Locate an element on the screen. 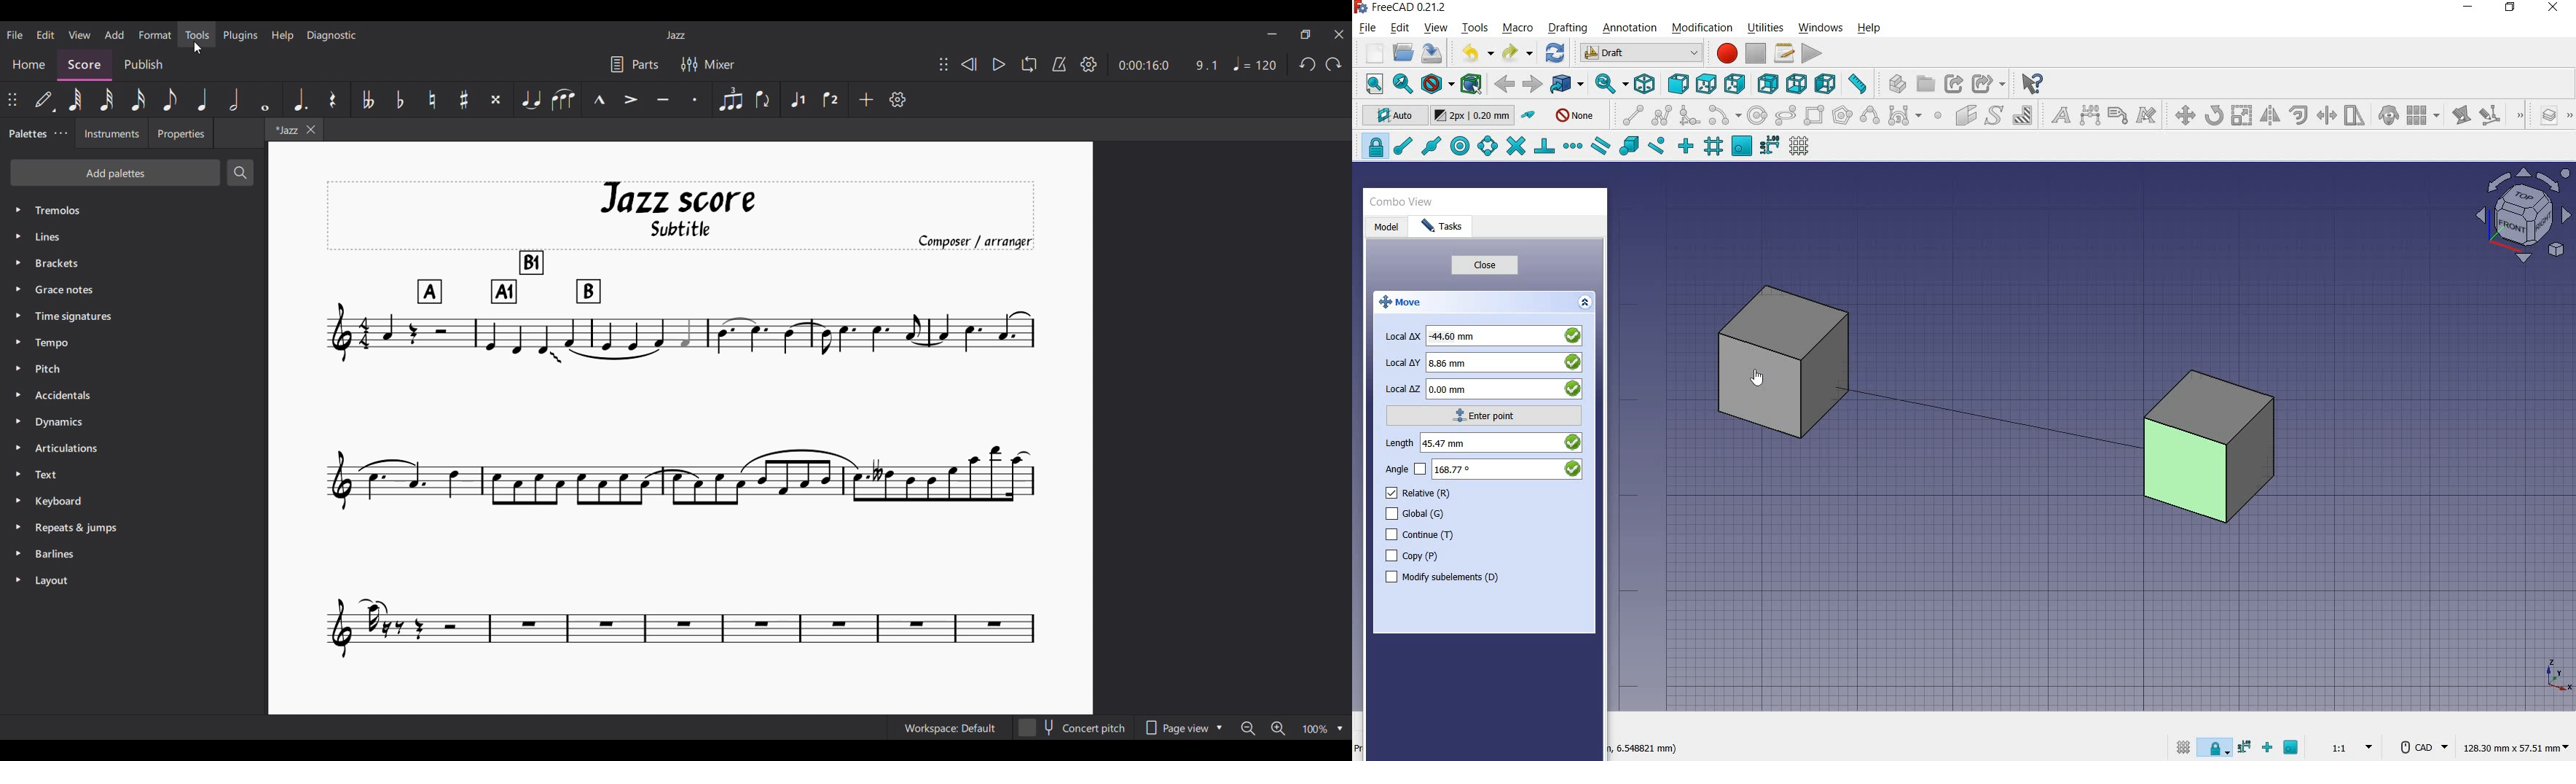 This screenshot has width=2576, height=784. back is located at coordinates (1505, 85).